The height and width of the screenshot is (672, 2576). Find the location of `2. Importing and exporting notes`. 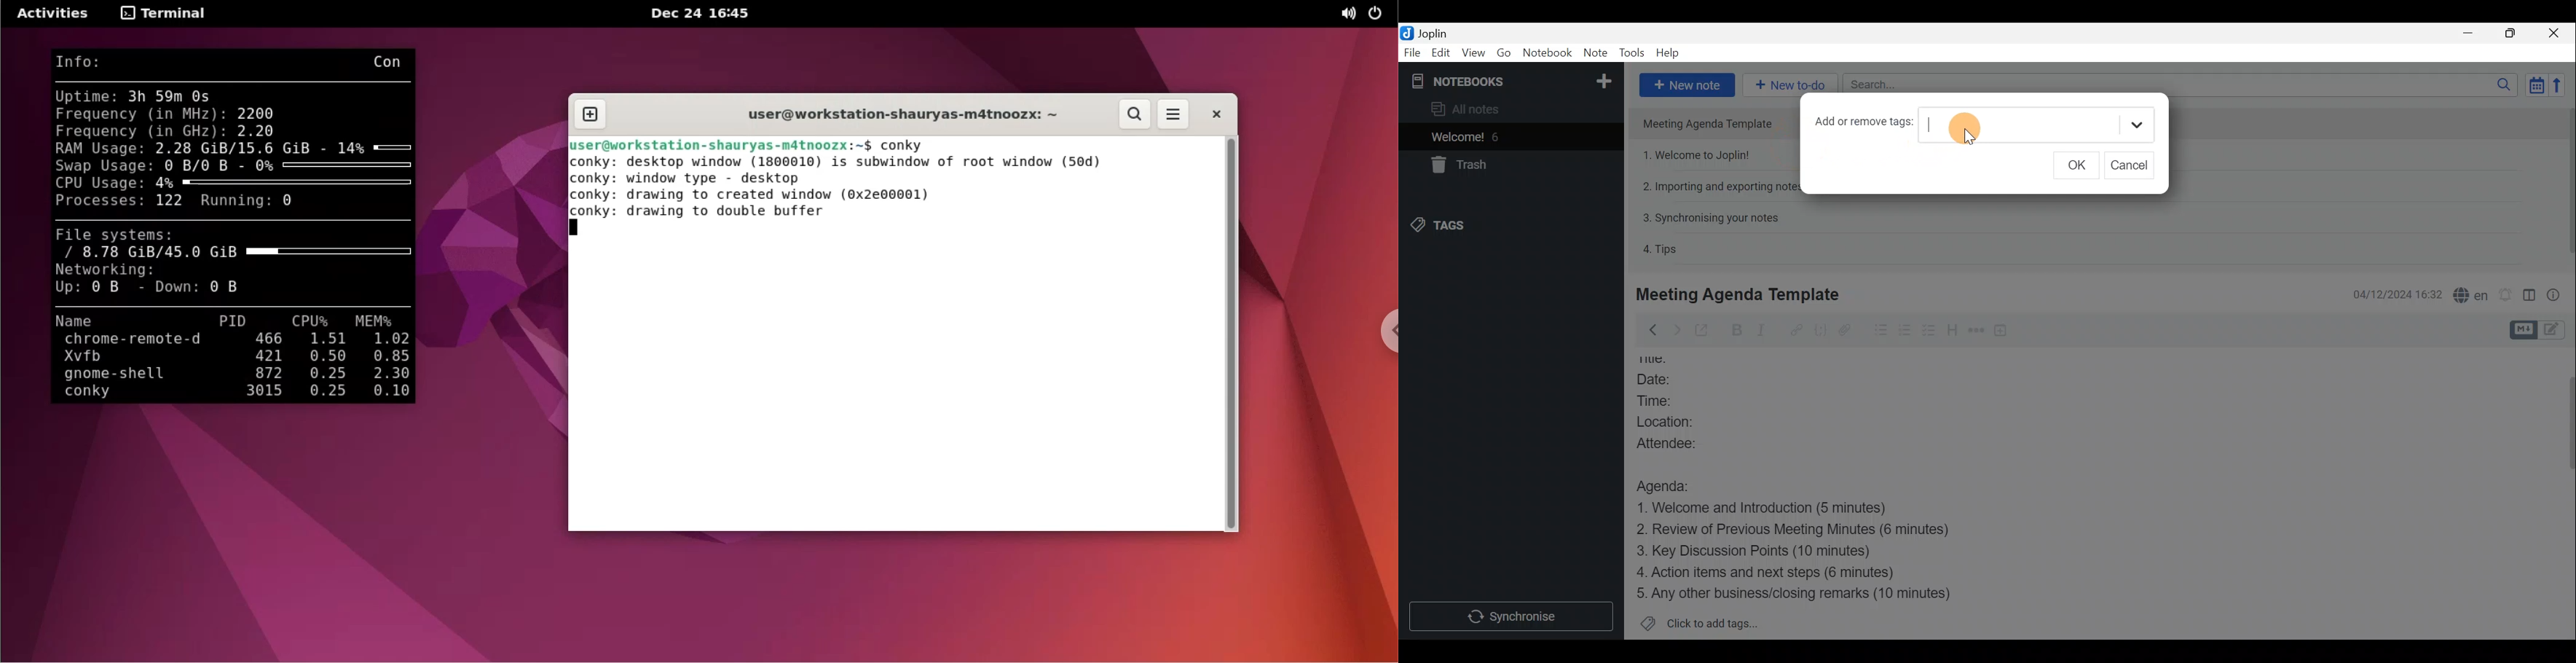

2. Importing and exporting notes is located at coordinates (1721, 187).